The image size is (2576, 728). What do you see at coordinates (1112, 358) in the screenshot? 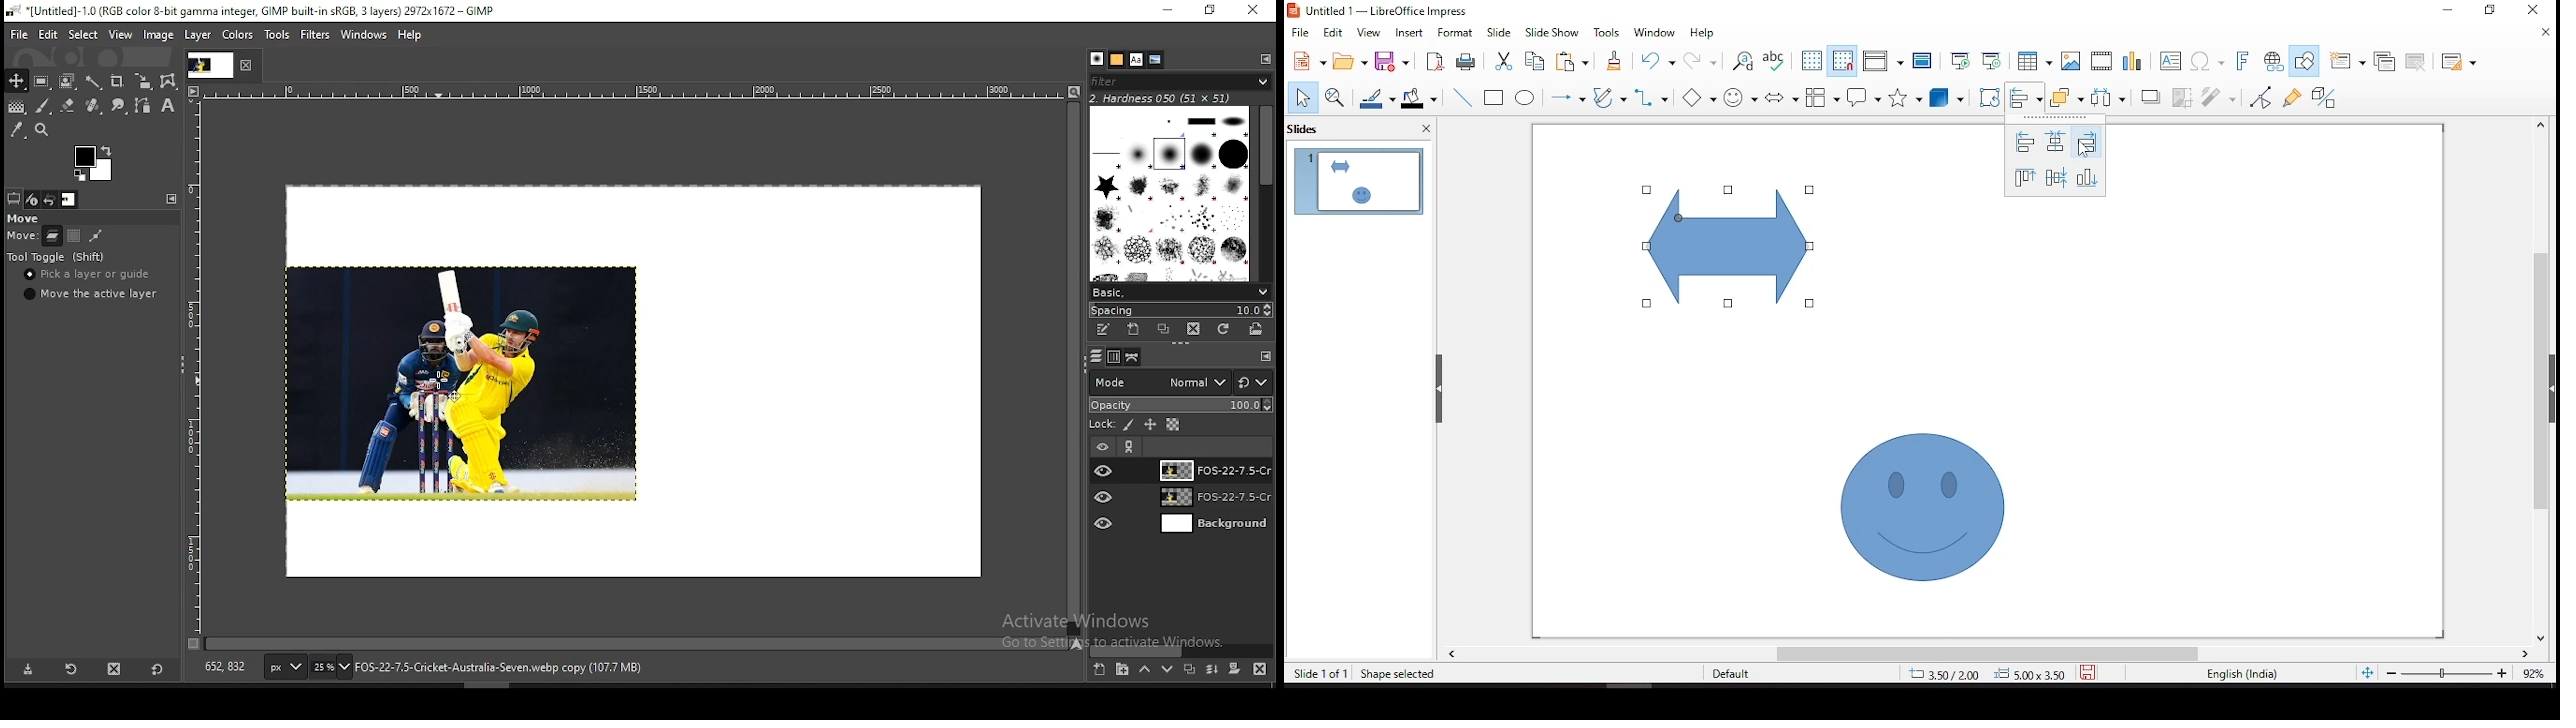
I see `channels` at bounding box center [1112, 358].